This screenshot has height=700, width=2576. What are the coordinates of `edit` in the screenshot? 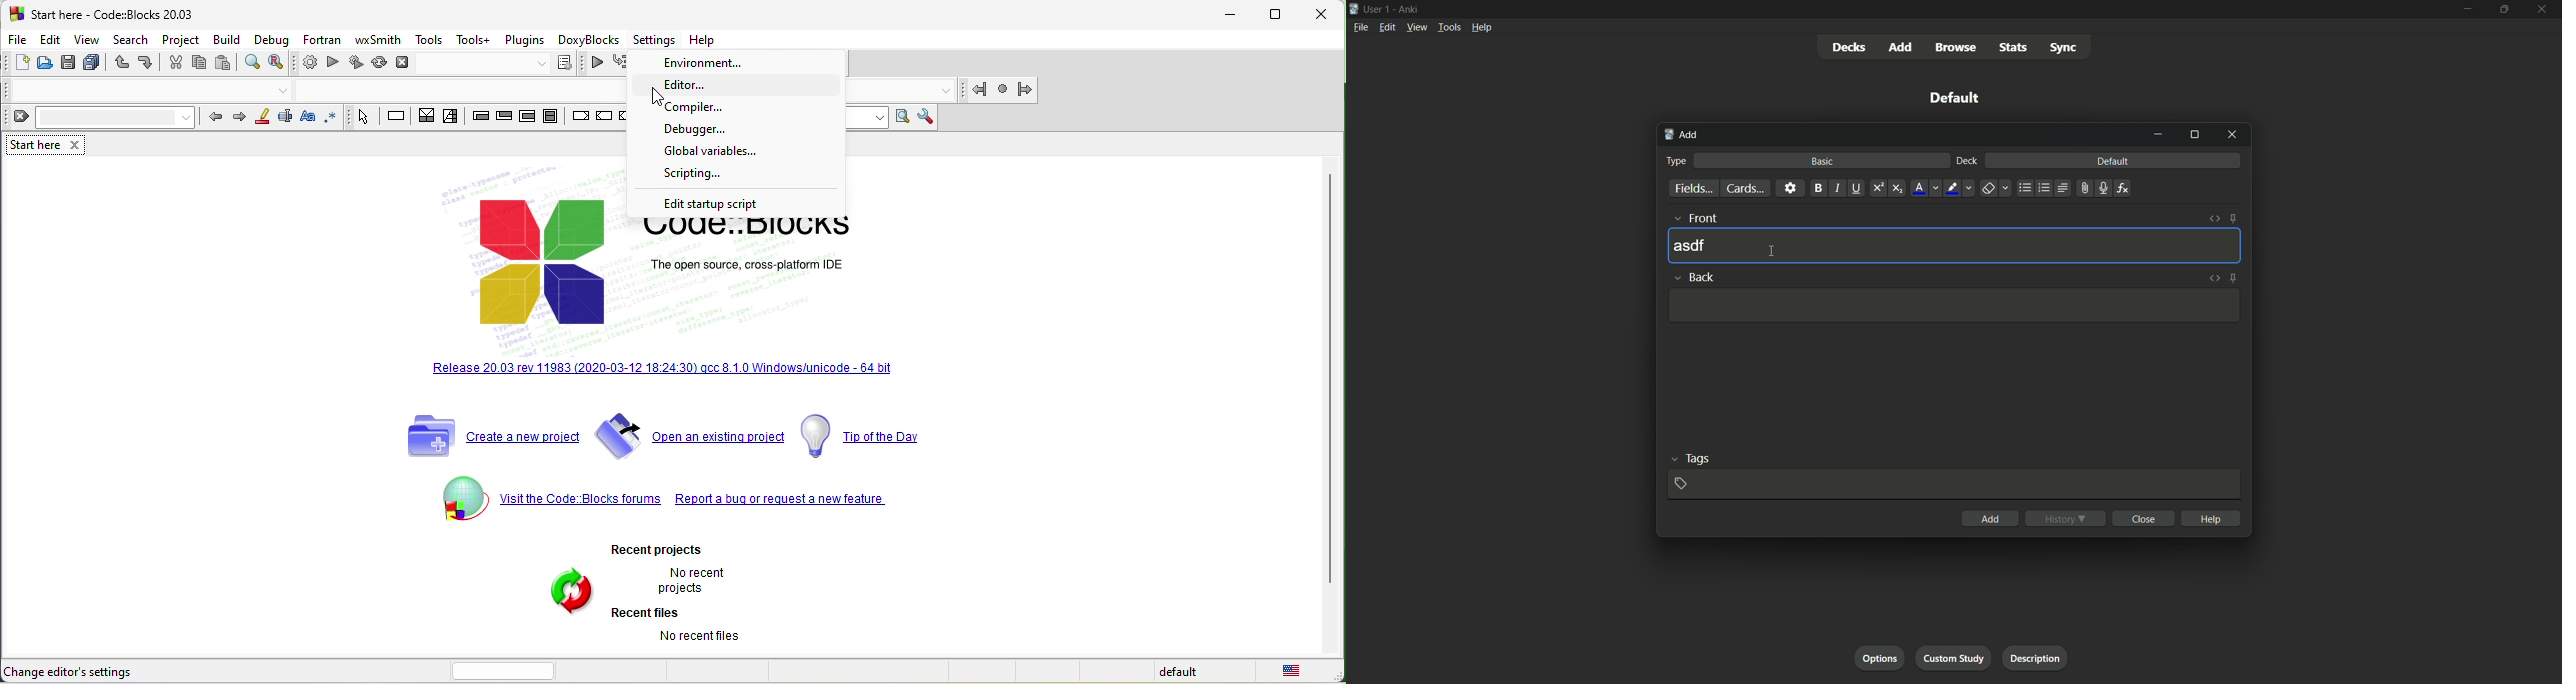 It's located at (53, 41).